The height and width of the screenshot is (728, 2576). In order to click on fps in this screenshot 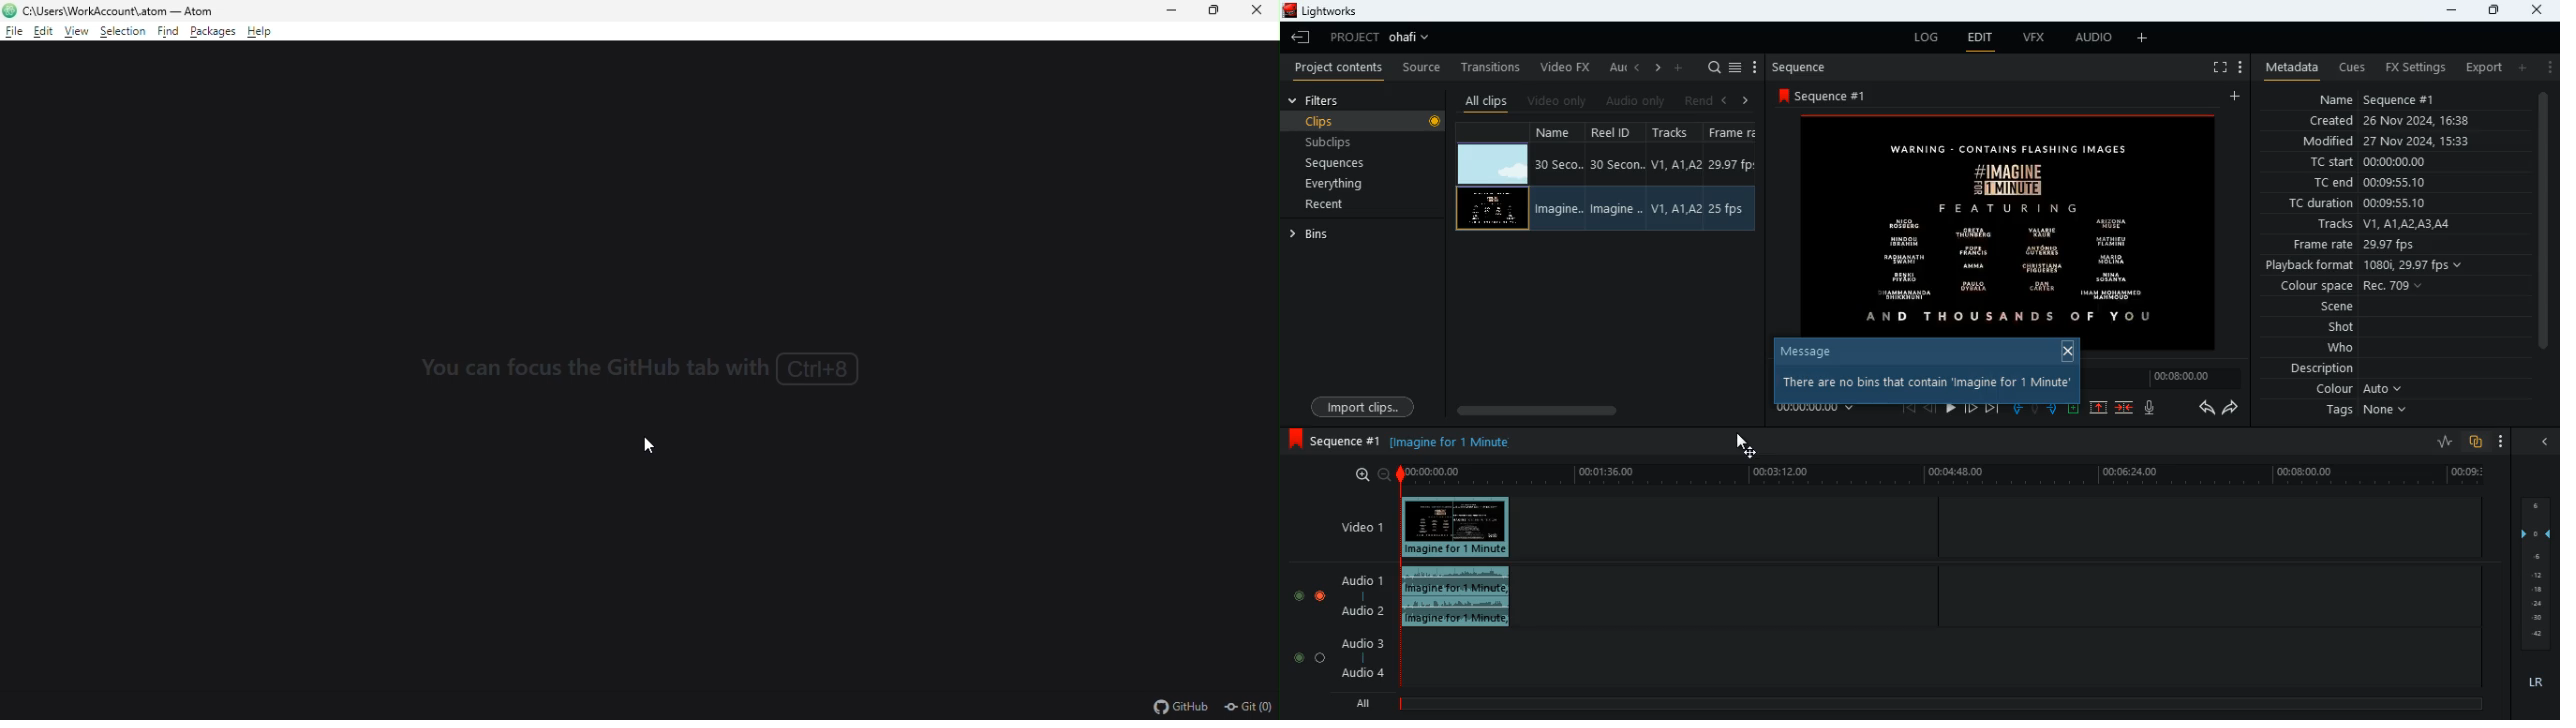, I will do `click(1734, 134)`.